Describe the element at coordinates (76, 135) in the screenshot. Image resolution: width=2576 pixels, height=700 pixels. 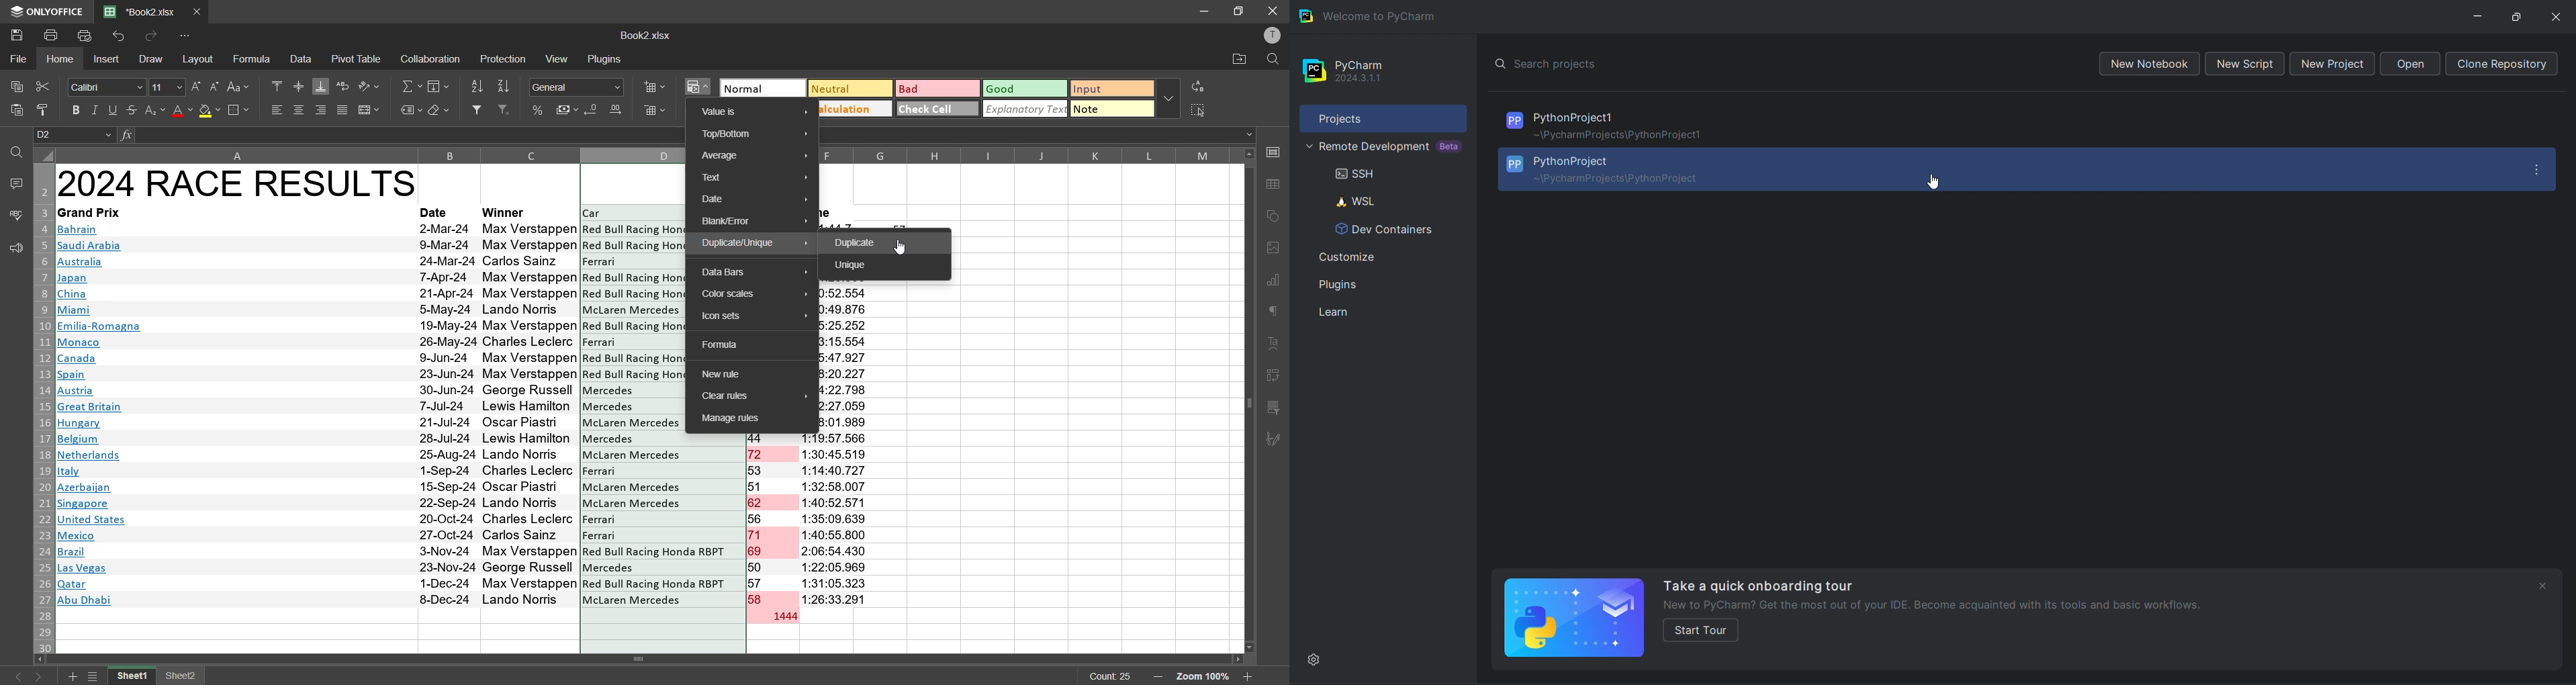
I see `cell address` at that location.